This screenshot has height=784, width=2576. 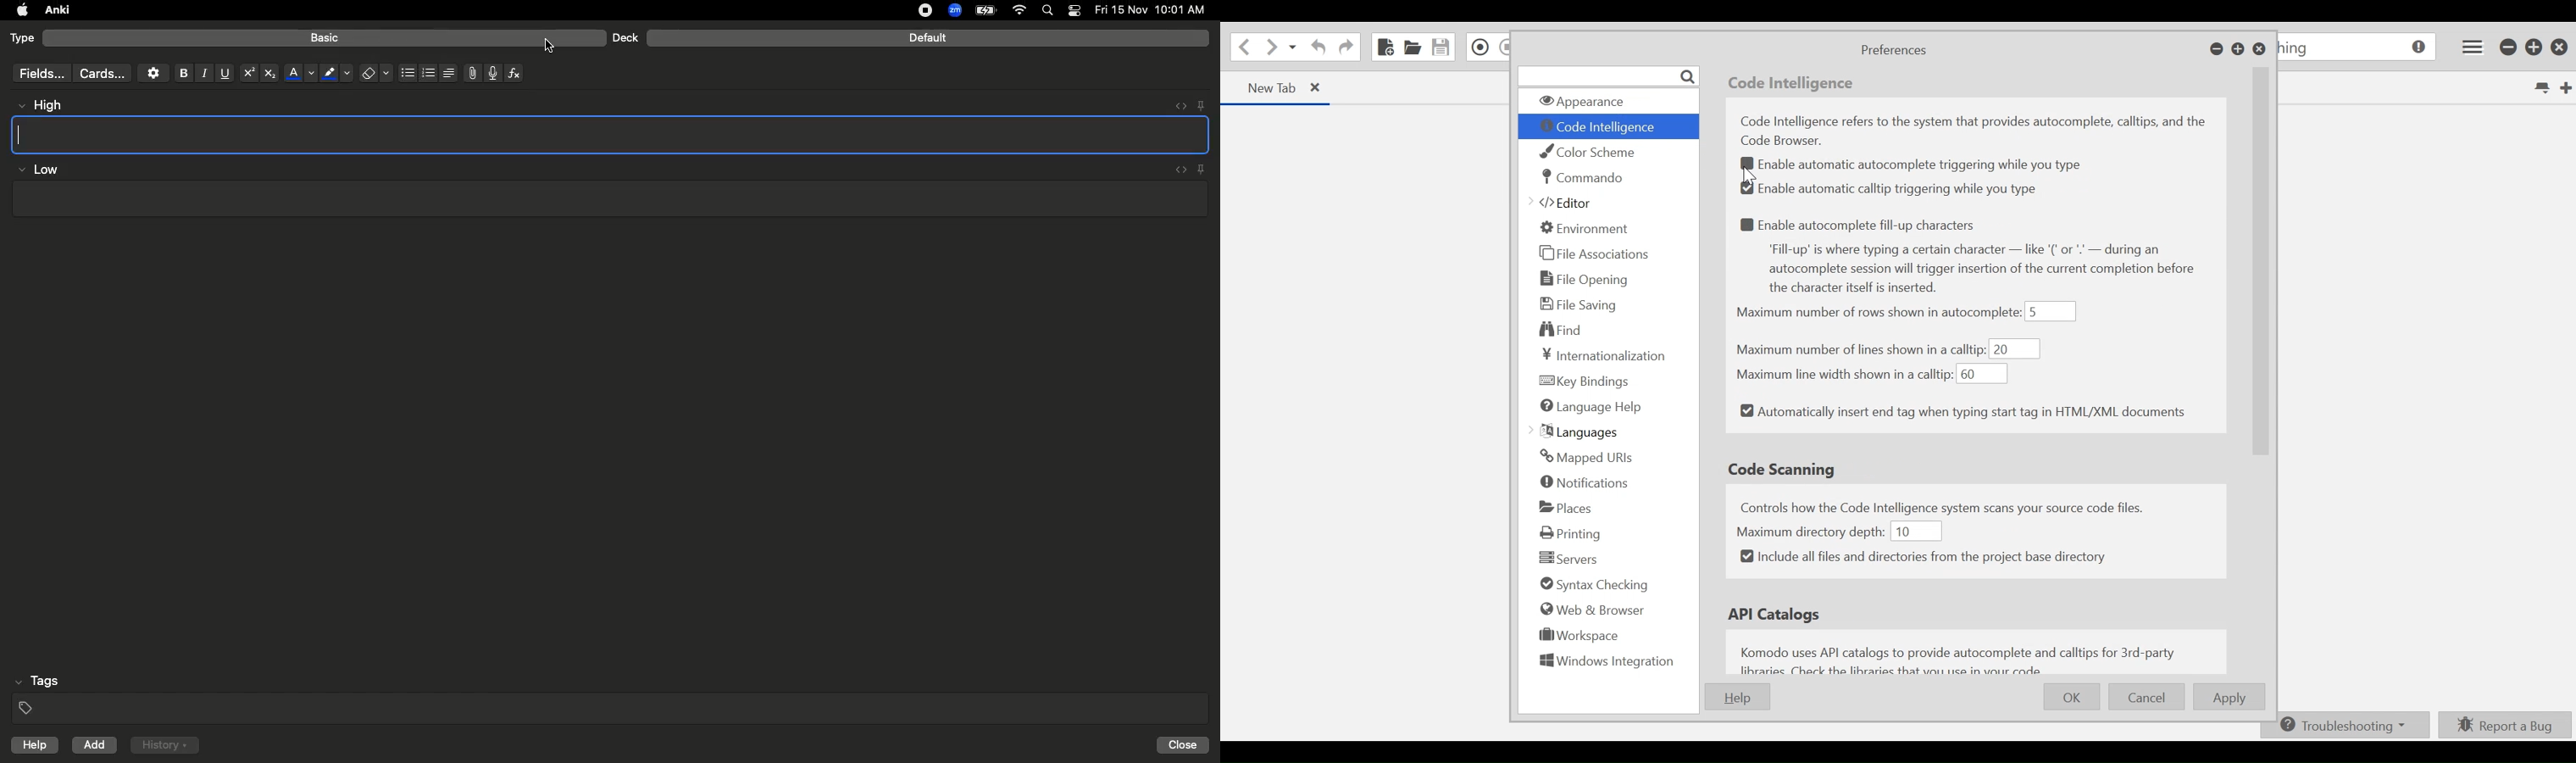 I want to click on Help, so click(x=31, y=745).